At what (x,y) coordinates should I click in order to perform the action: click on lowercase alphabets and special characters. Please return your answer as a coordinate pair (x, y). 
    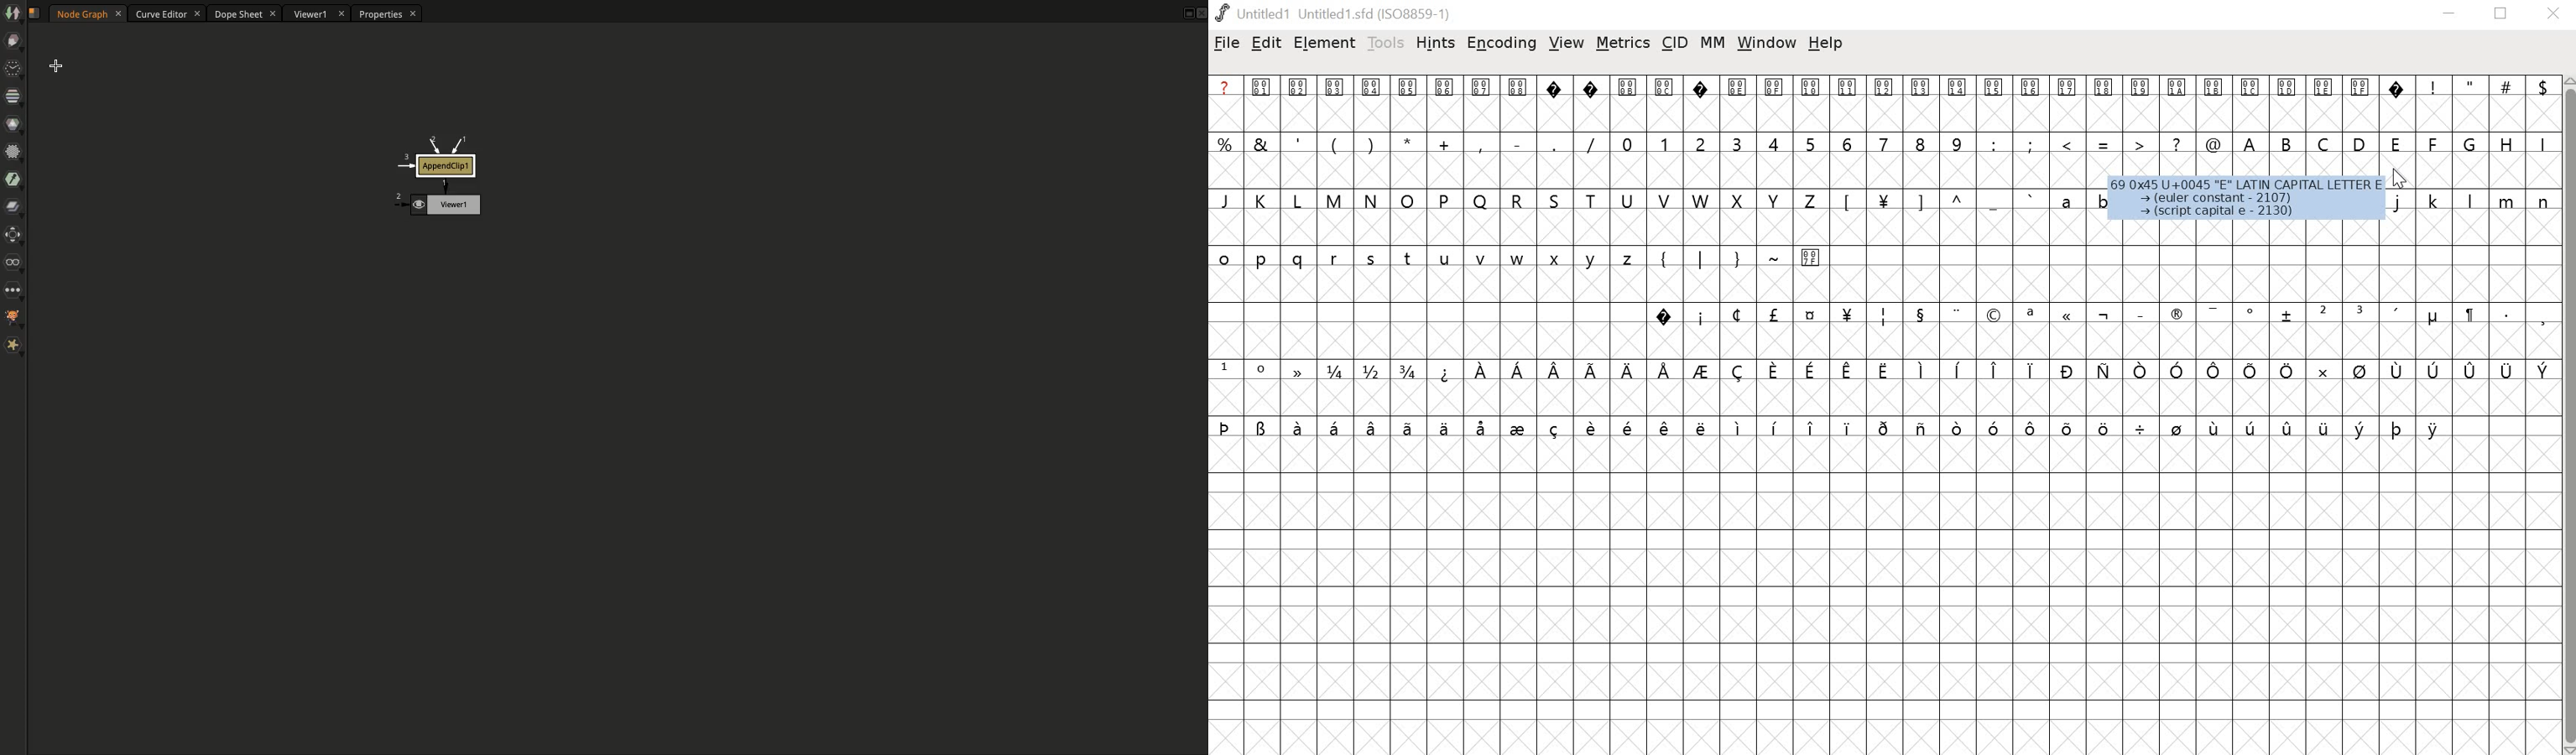
    Looking at the image, I should click on (1969, 200).